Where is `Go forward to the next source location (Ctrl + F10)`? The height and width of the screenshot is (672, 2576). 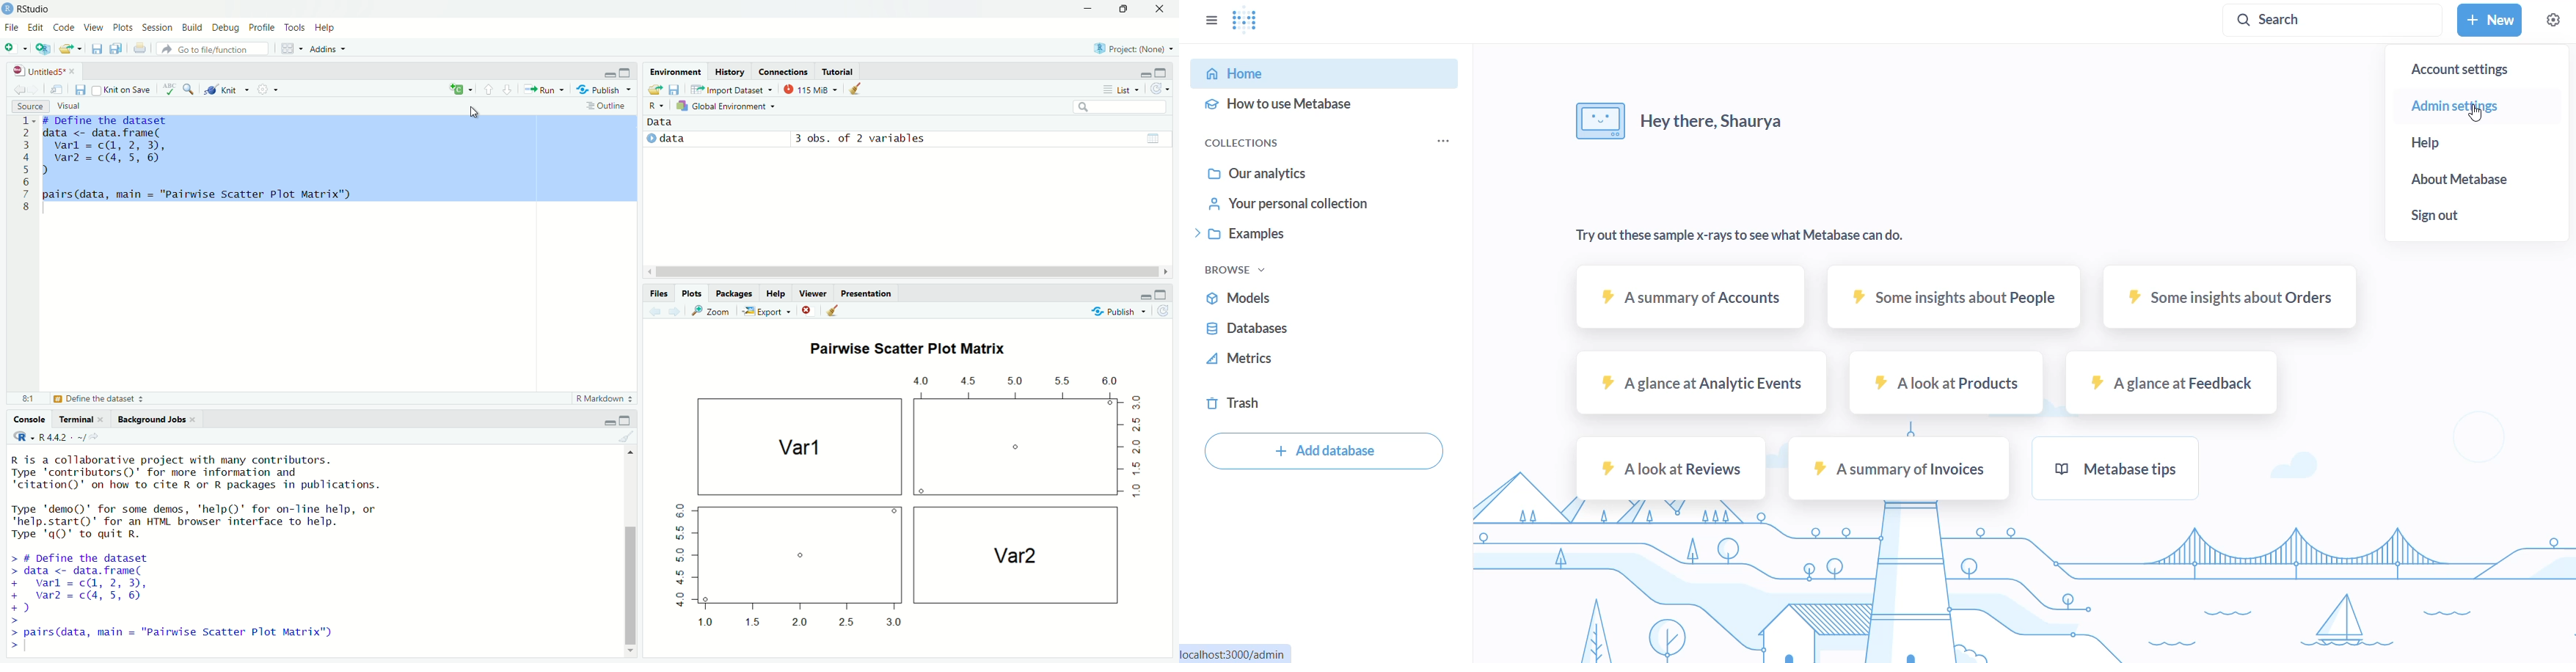
Go forward to the next source location (Ctrl + F10) is located at coordinates (36, 88).